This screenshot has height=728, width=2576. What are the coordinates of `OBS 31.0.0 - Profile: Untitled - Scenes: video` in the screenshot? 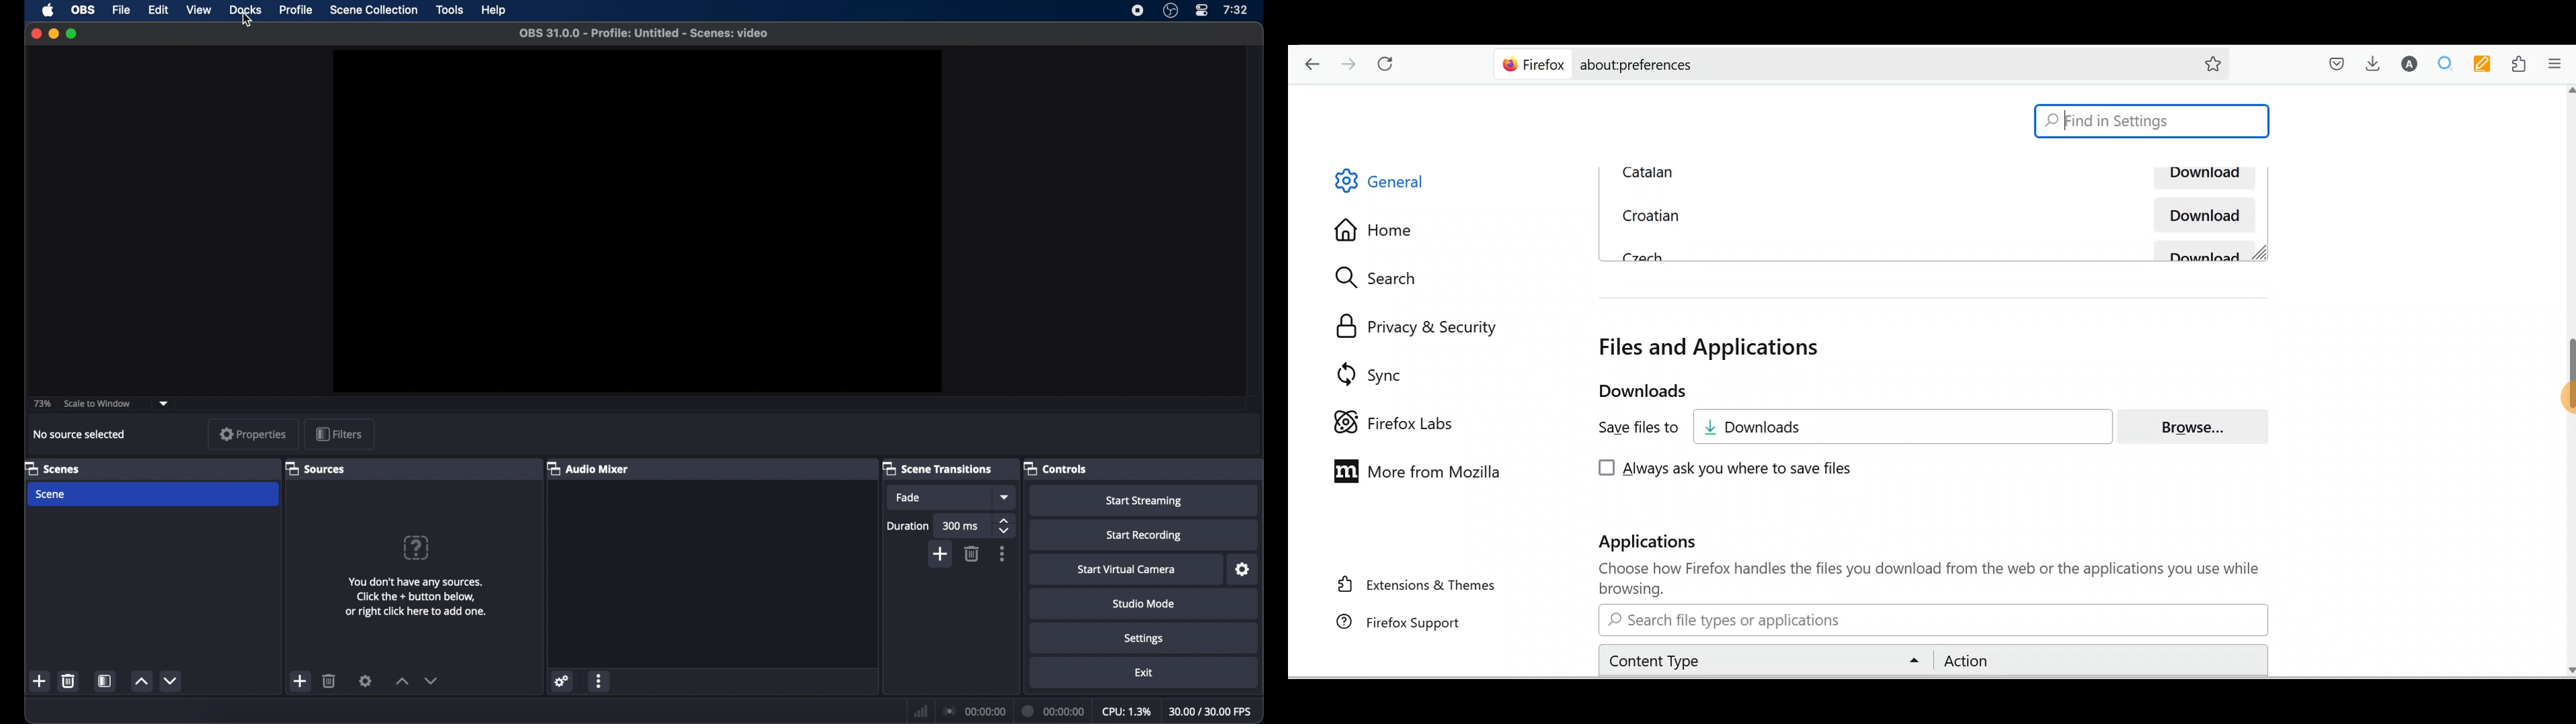 It's located at (647, 32).